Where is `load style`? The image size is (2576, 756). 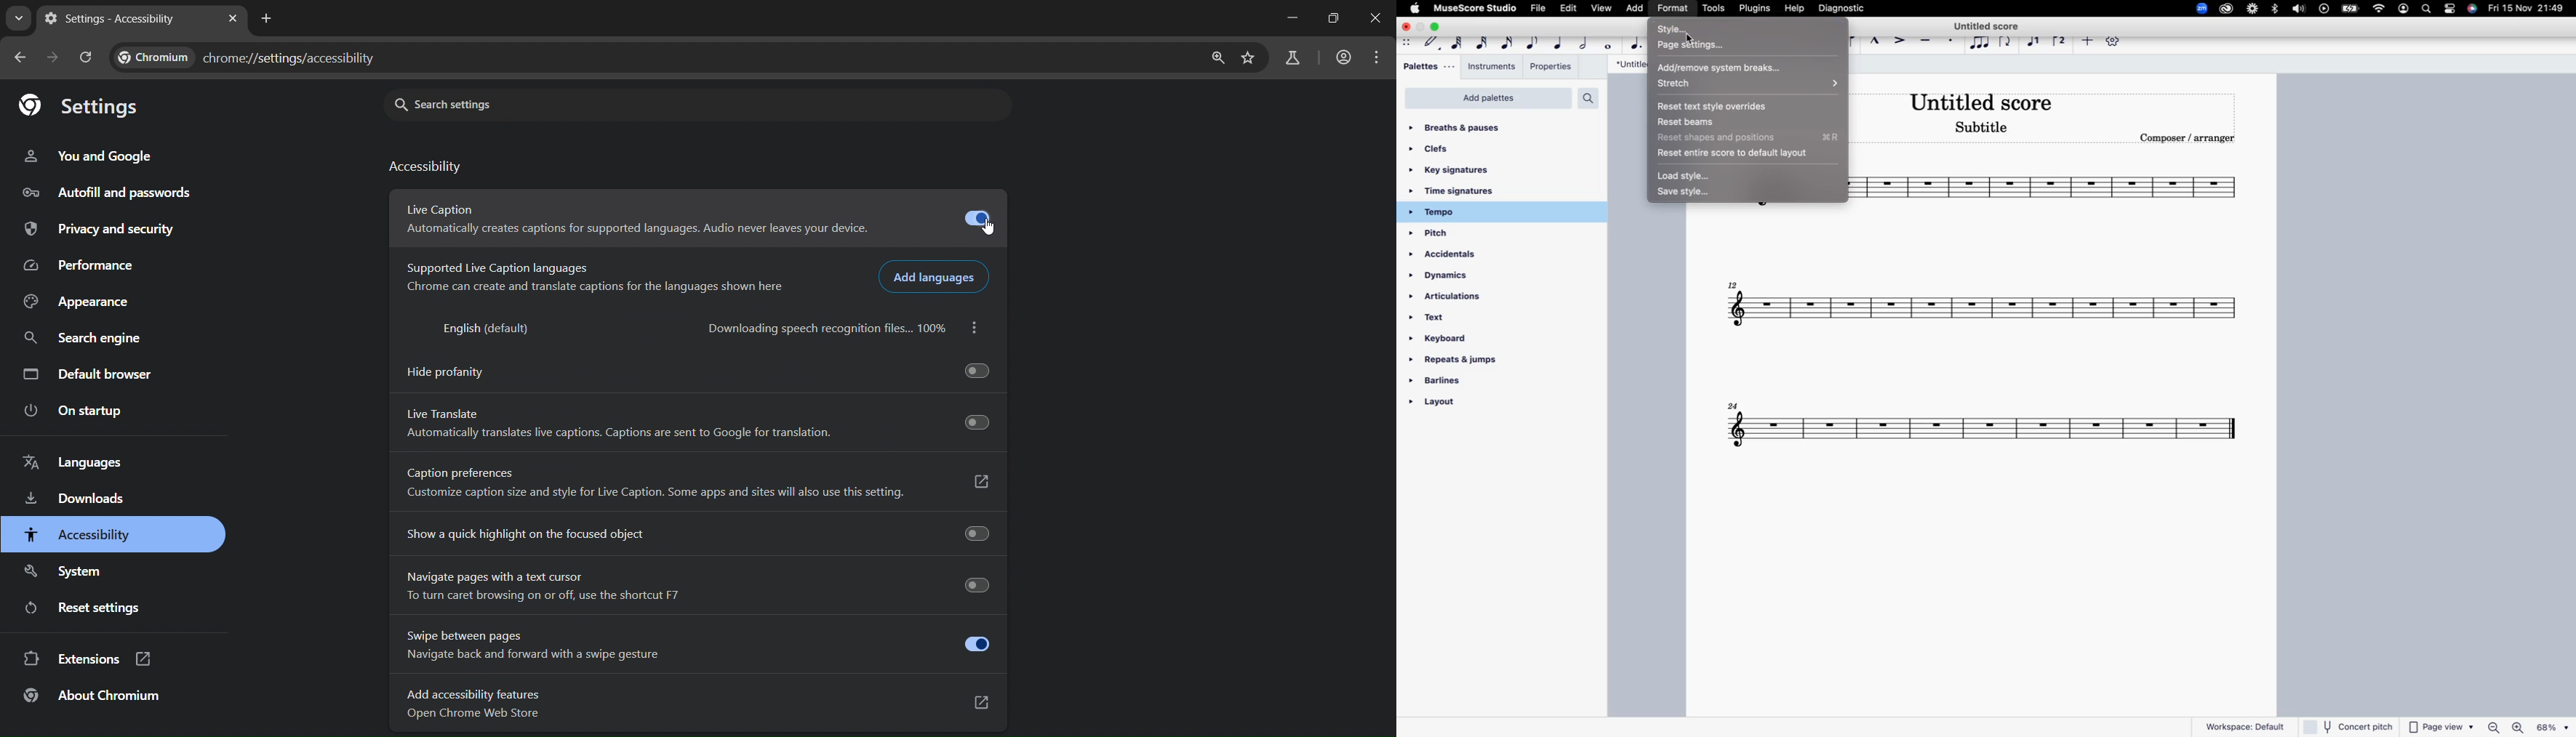 load style is located at coordinates (1690, 176).